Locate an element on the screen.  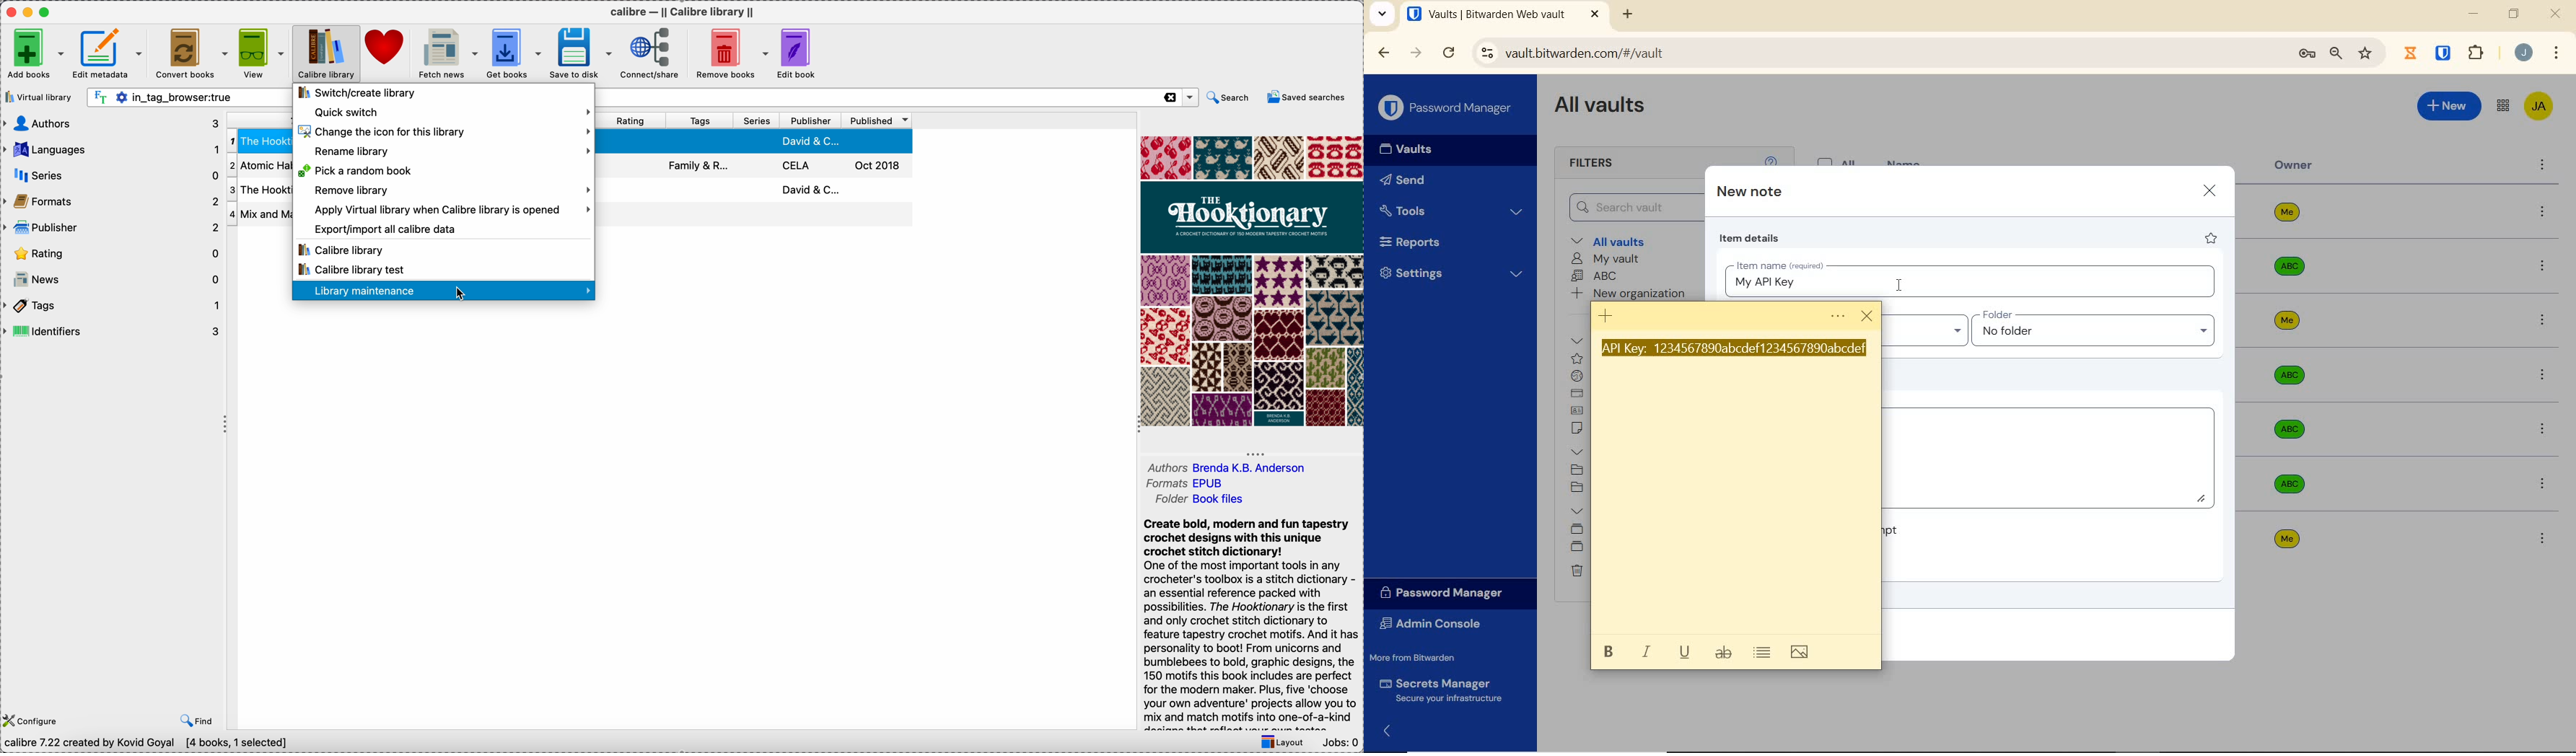
edit book is located at coordinates (801, 53).